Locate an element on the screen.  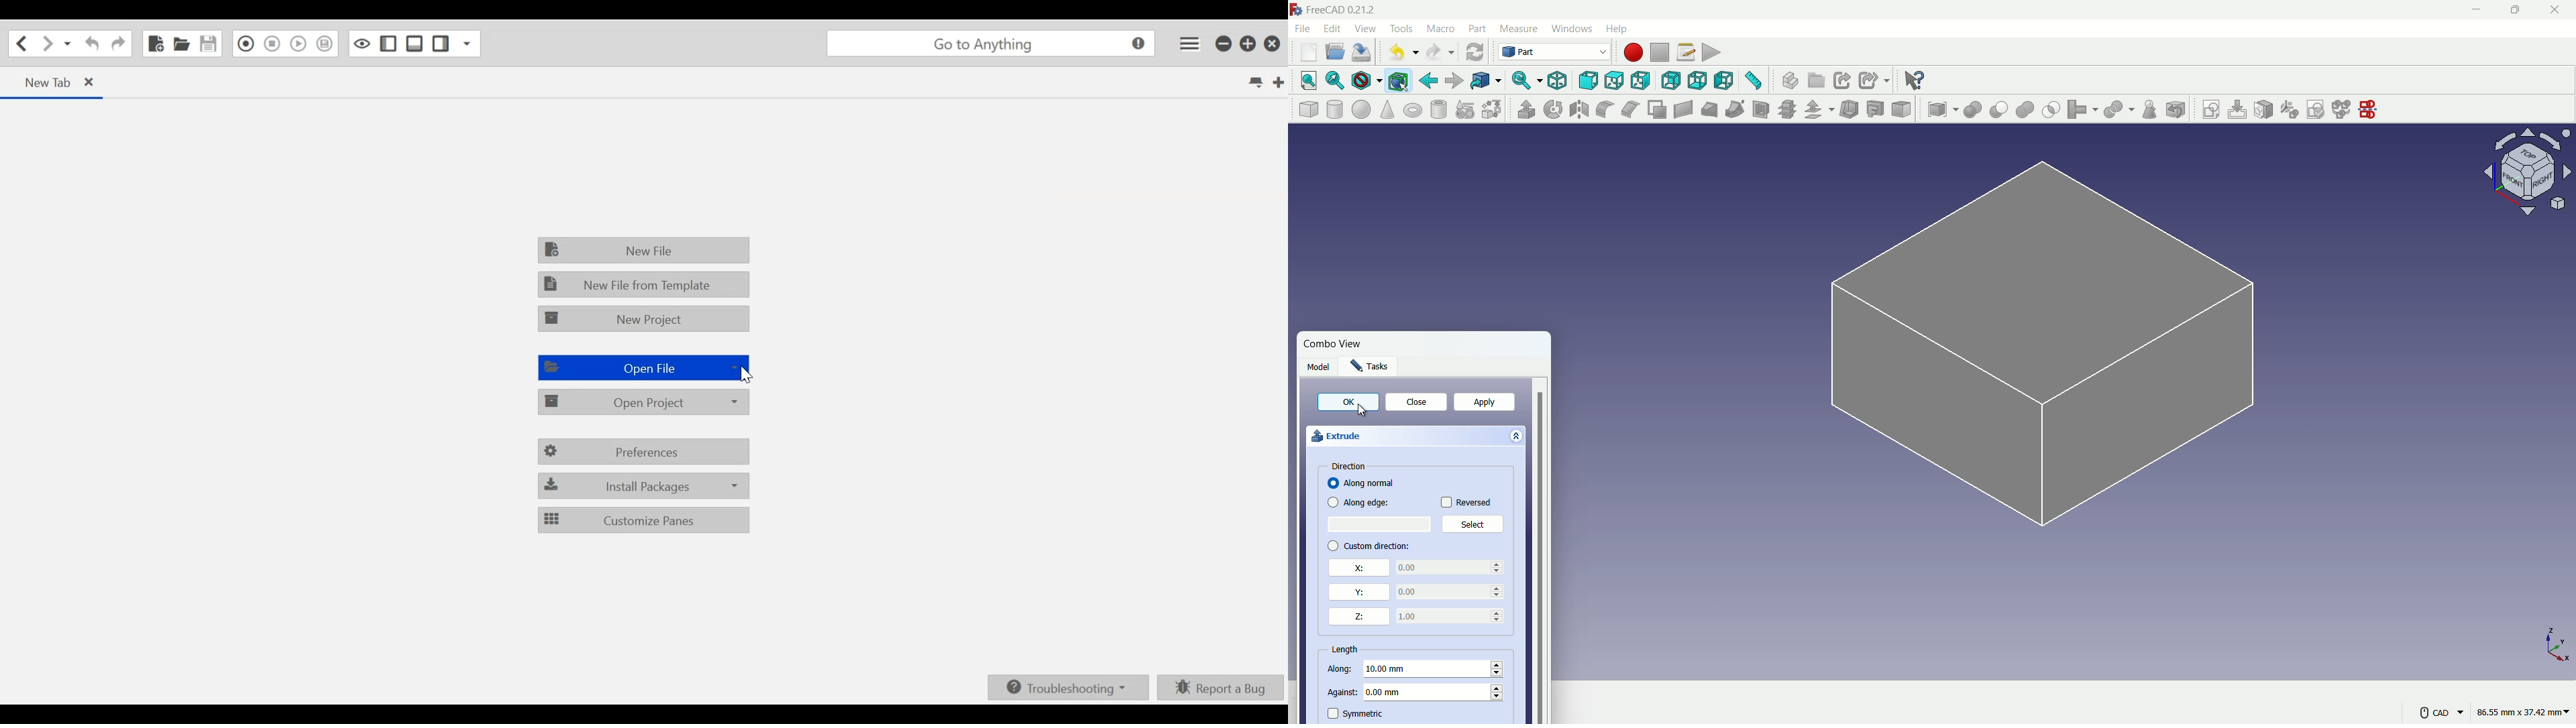
loft is located at coordinates (1710, 109).